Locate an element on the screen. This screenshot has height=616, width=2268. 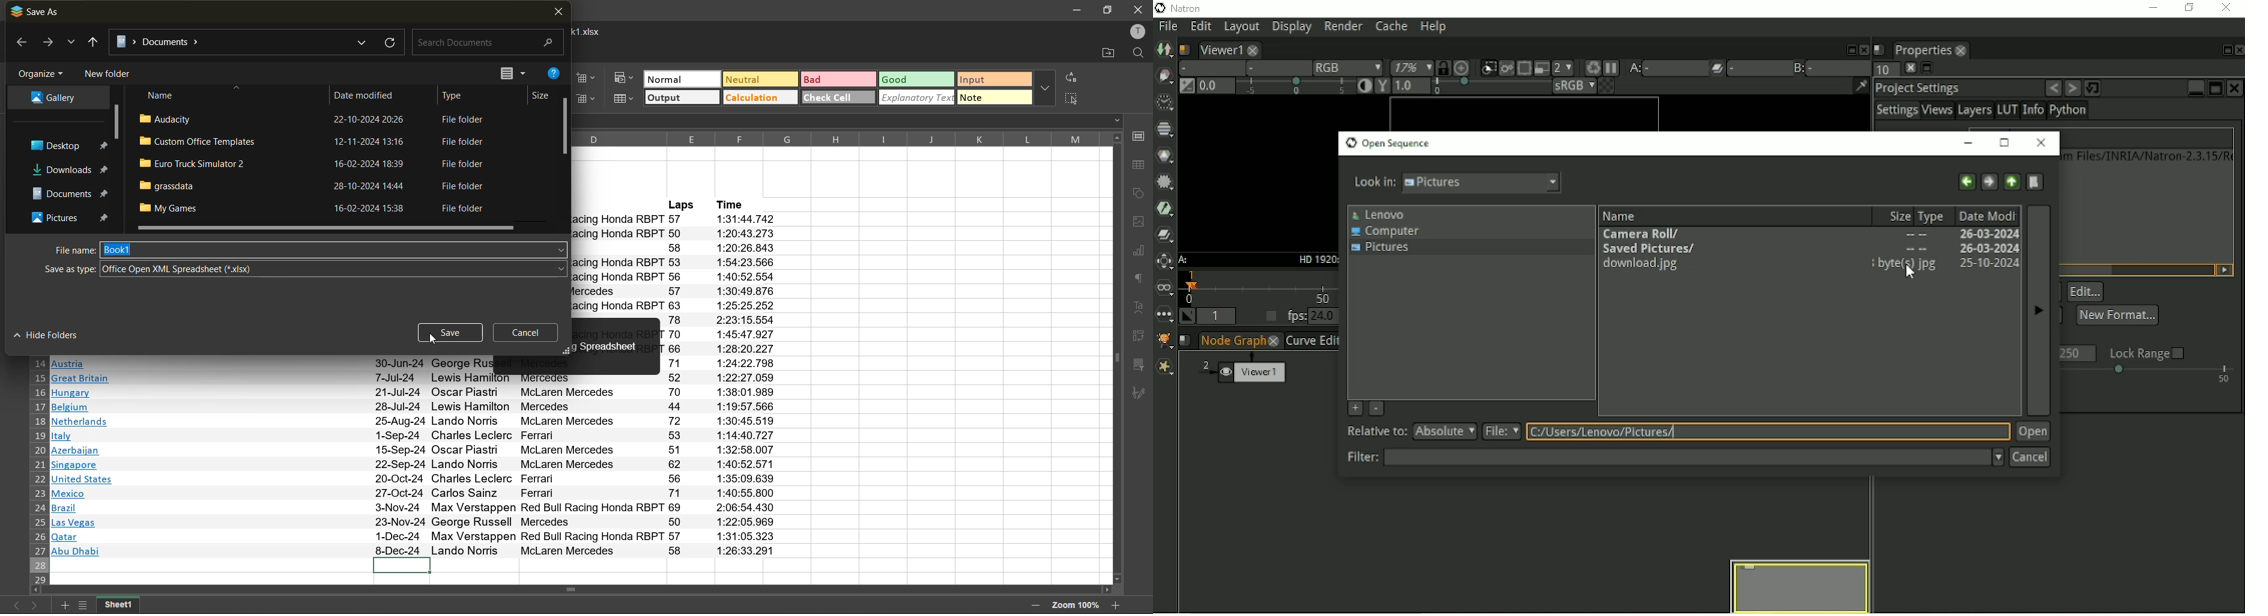
horizontal scrollbar is located at coordinates (574, 589).